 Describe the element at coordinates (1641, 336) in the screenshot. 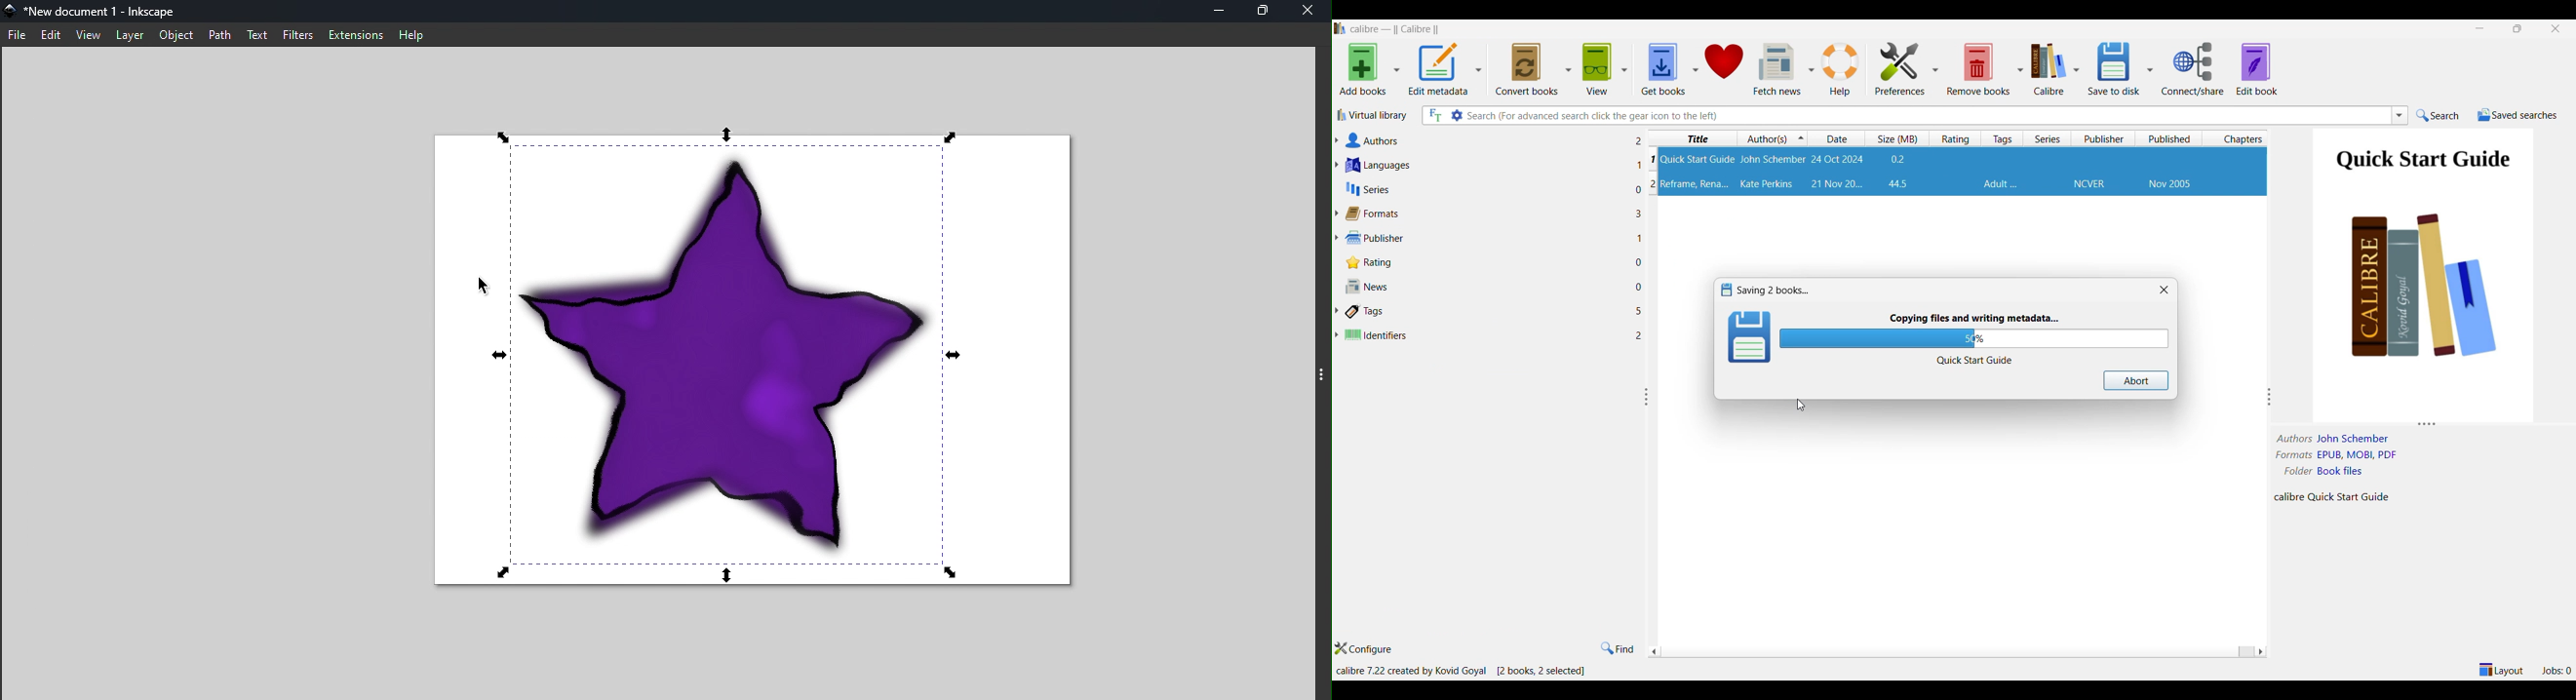

I see `2` at that location.